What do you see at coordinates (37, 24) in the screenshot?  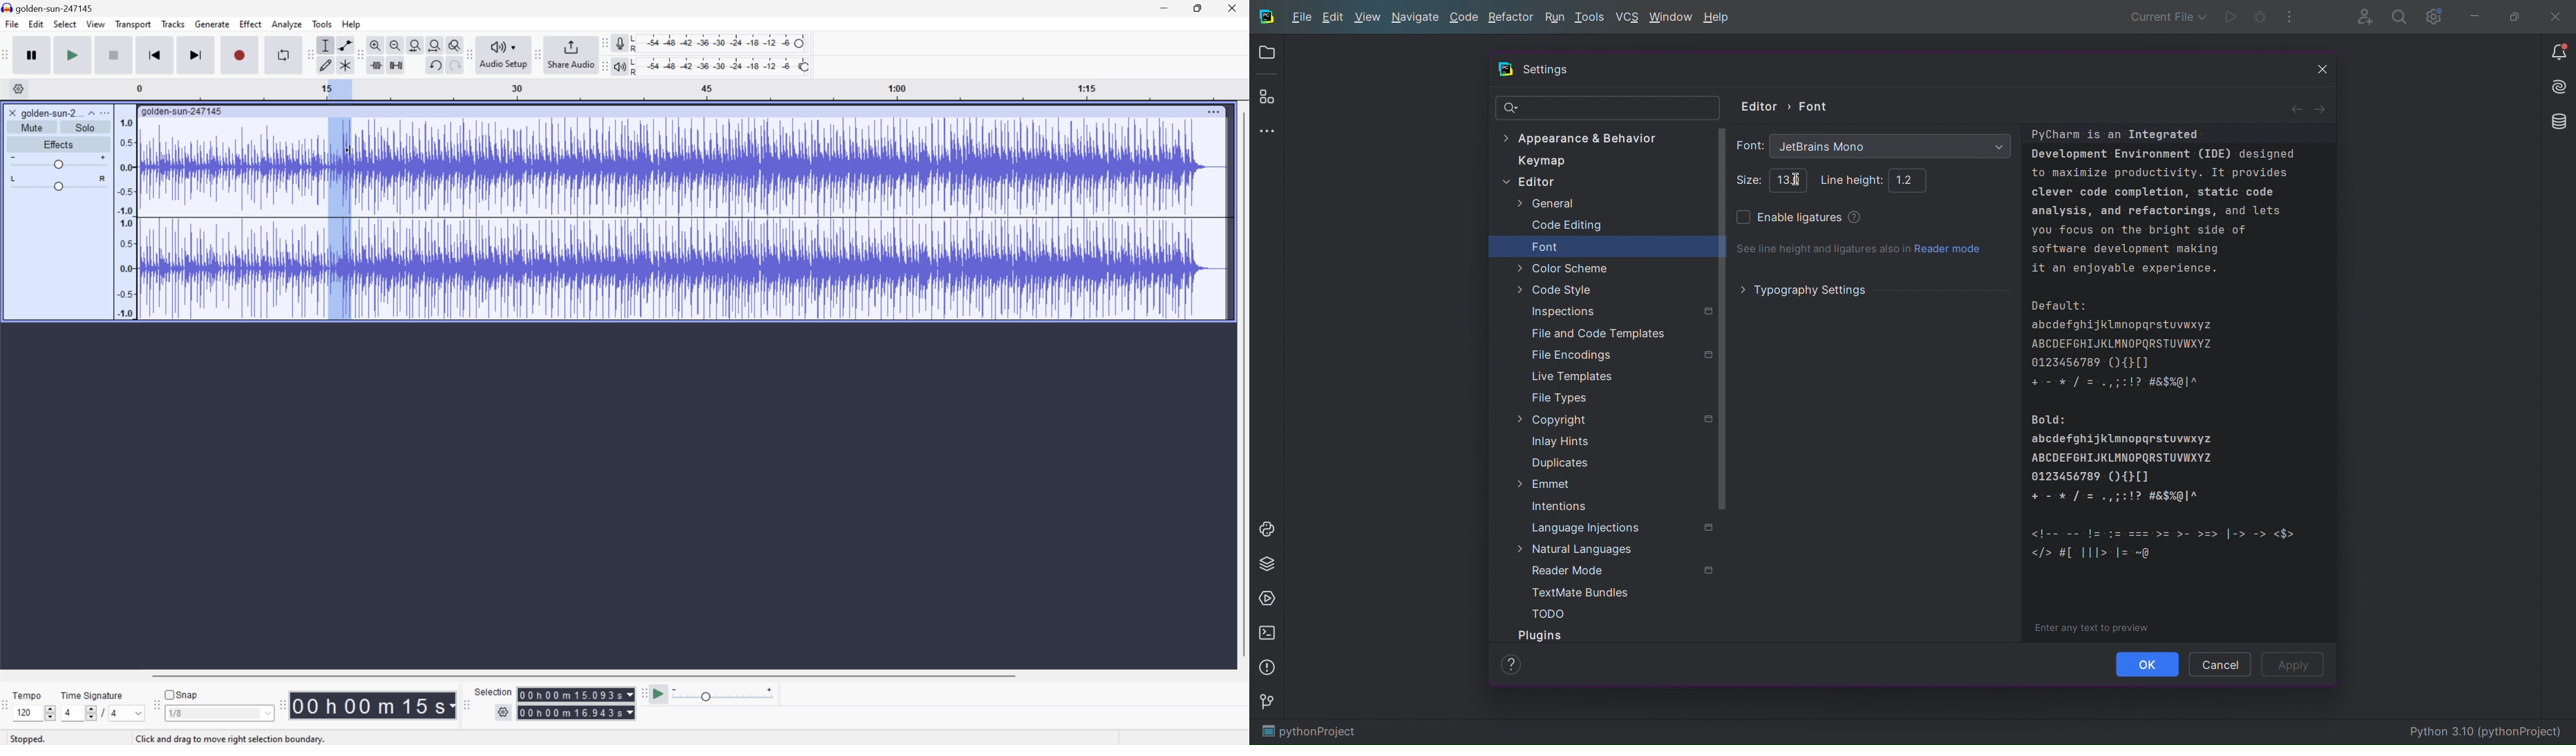 I see `Edit` at bounding box center [37, 24].